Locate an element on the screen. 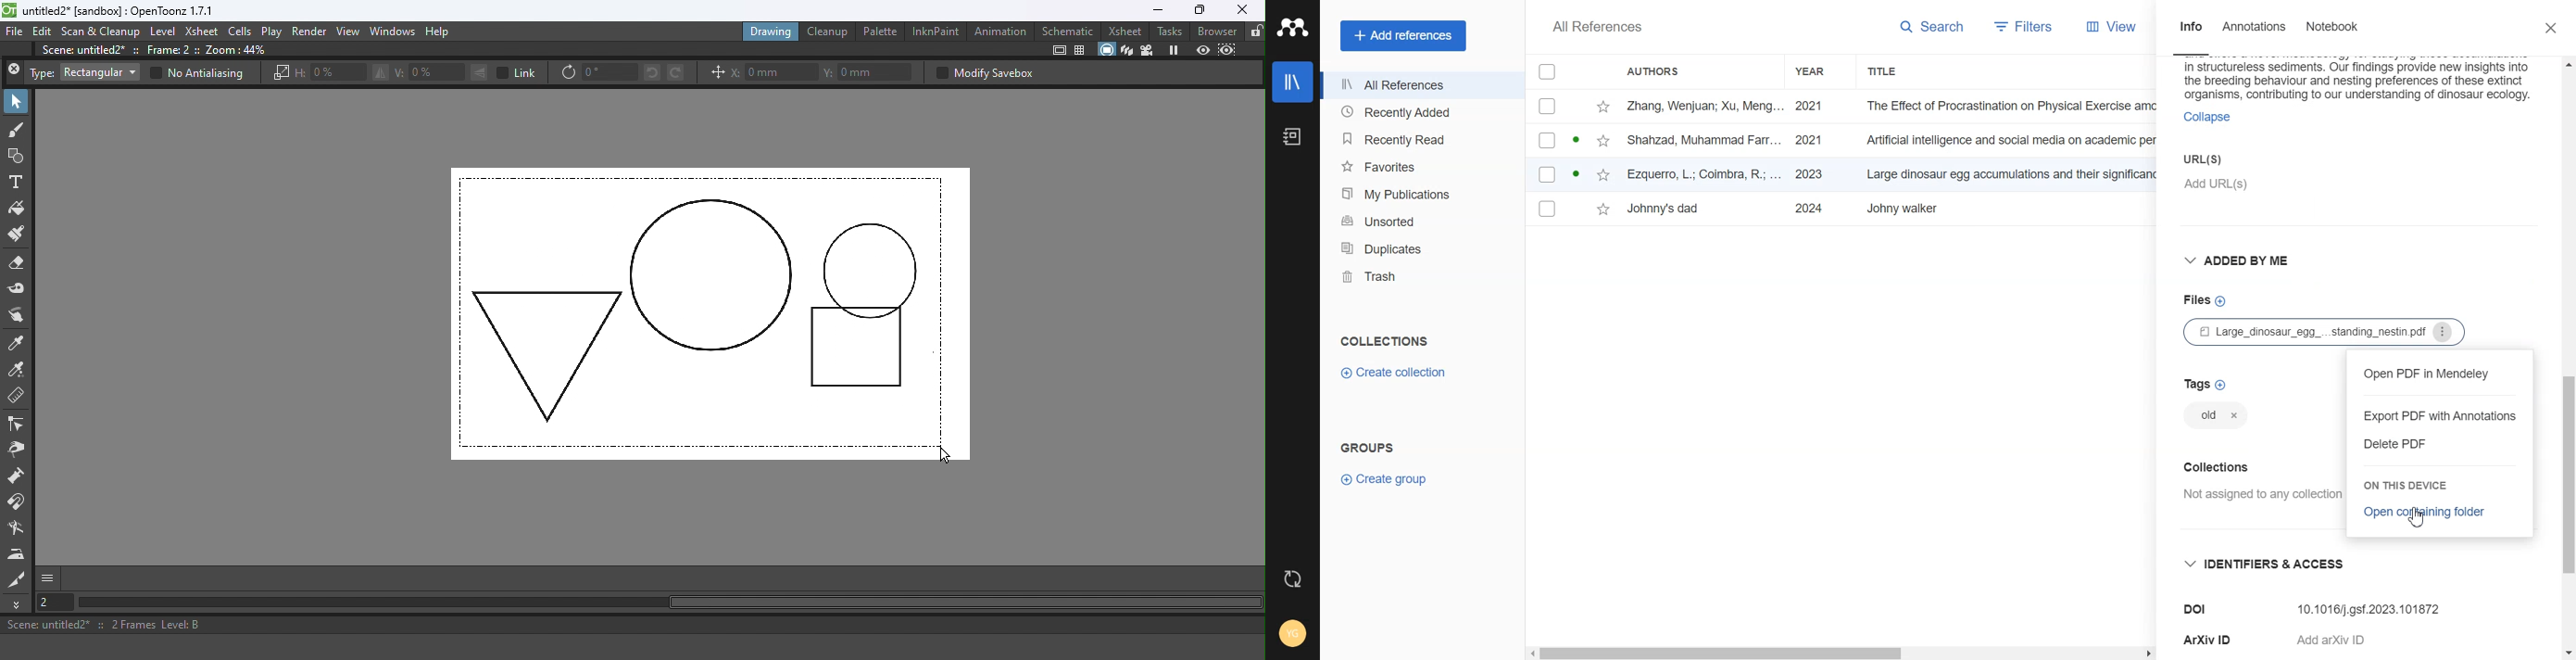 The width and height of the screenshot is (2576, 672). Unsorted is located at coordinates (1414, 220).